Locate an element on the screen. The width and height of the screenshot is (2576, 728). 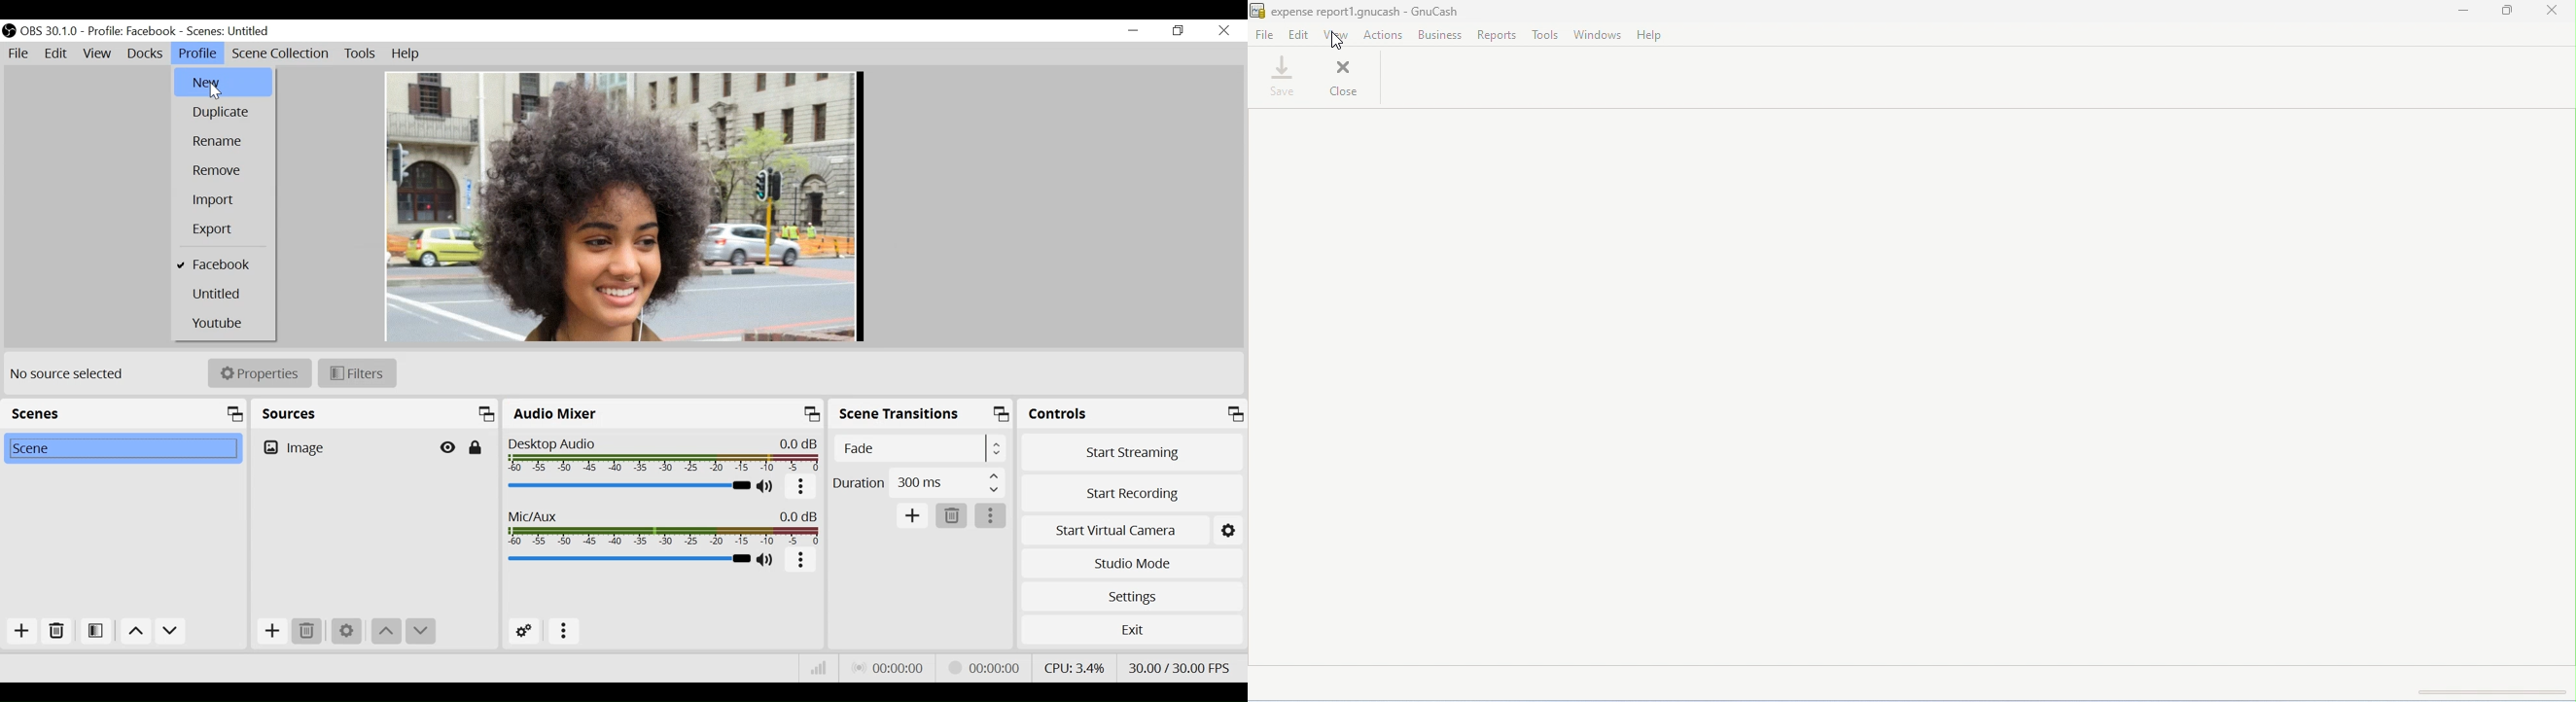
View is located at coordinates (99, 54).